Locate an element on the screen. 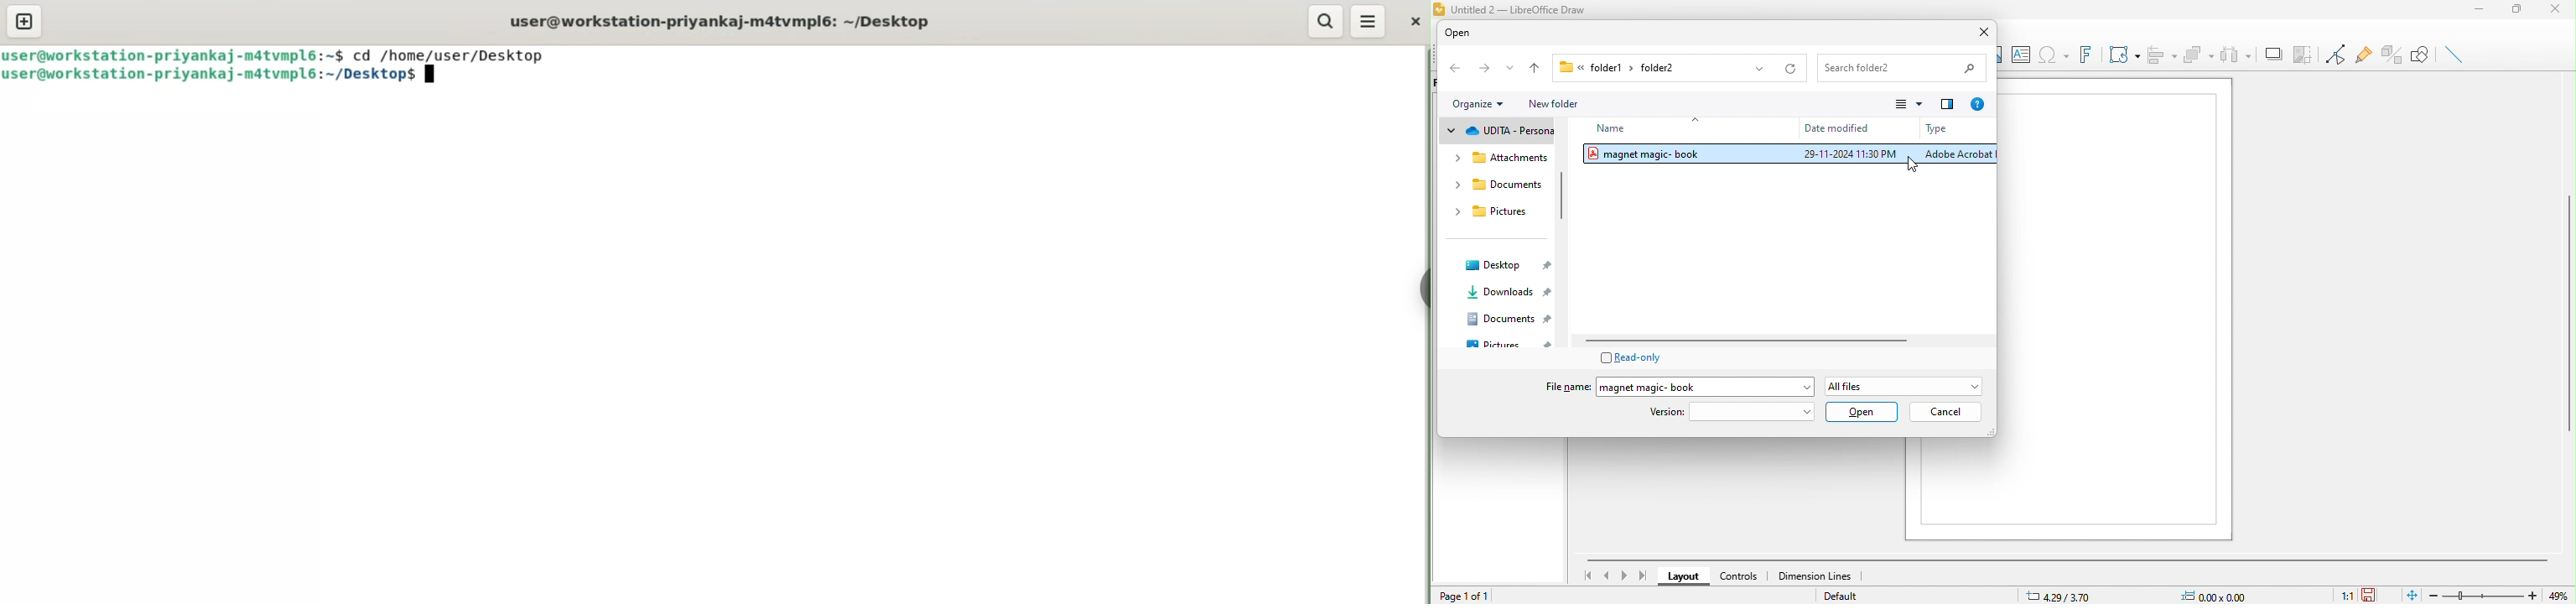 This screenshot has width=2576, height=616. search is located at coordinates (1902, 68).